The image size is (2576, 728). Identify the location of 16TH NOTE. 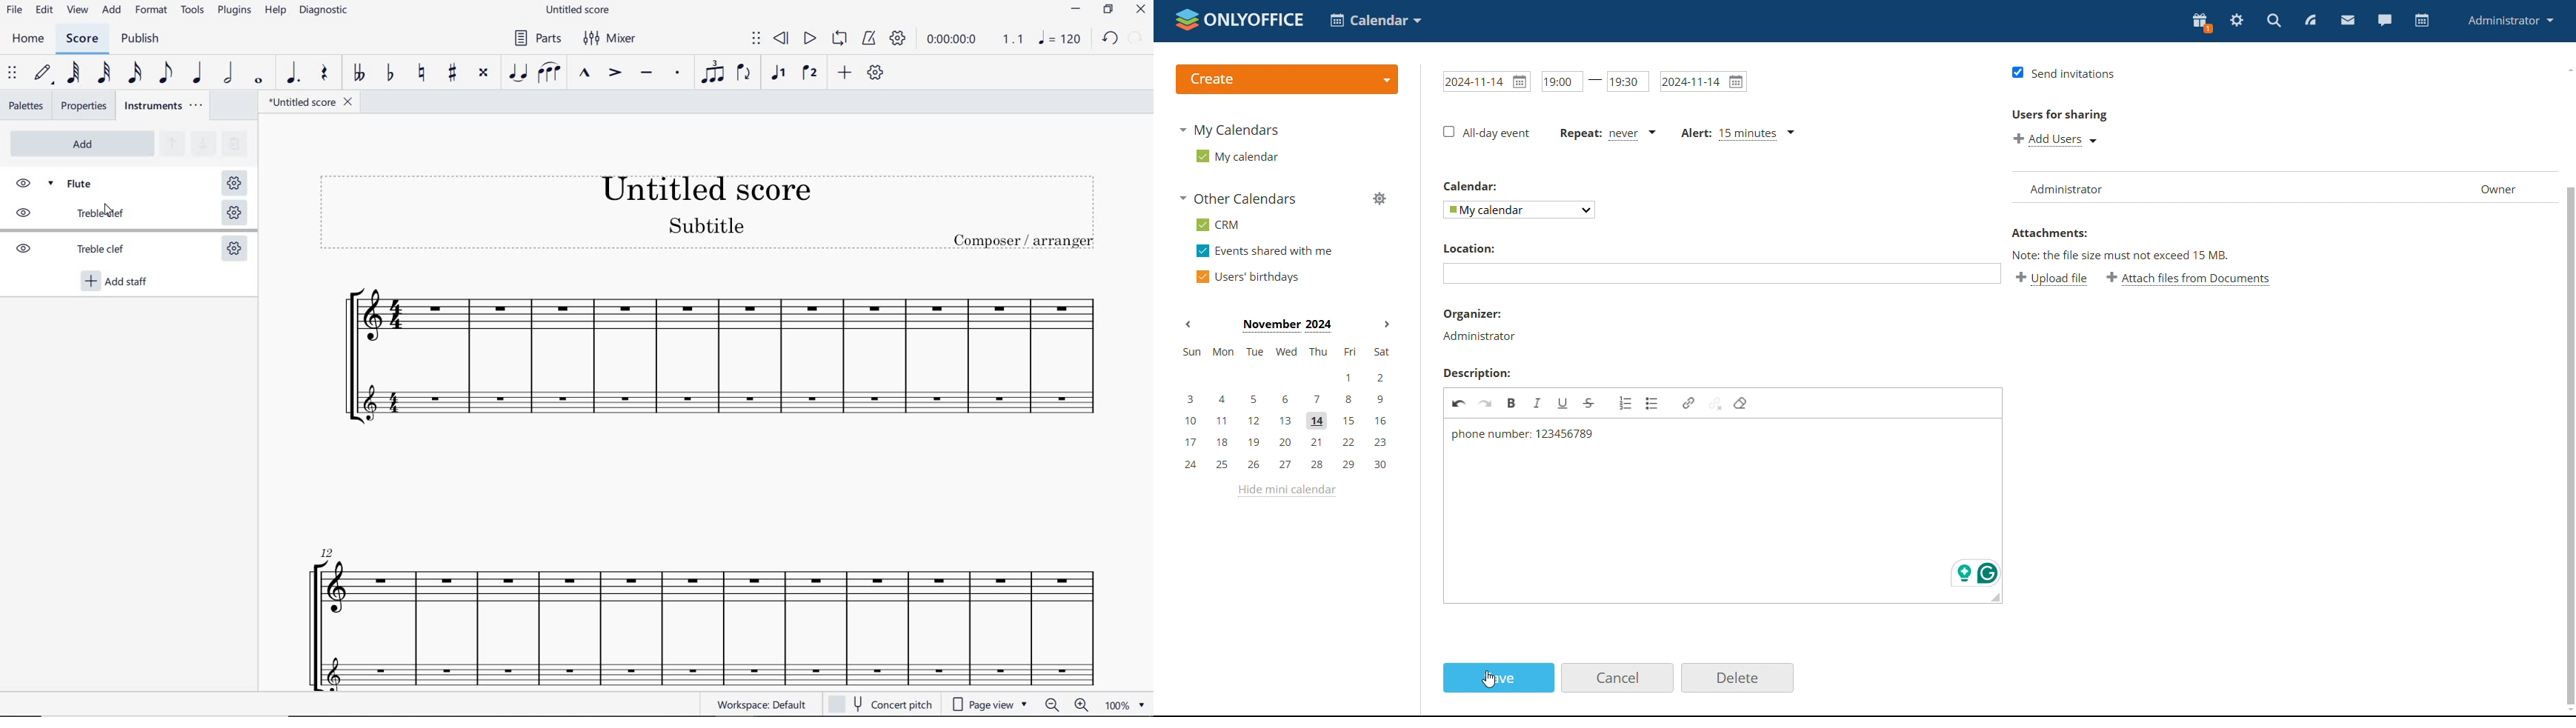
(135, 73).